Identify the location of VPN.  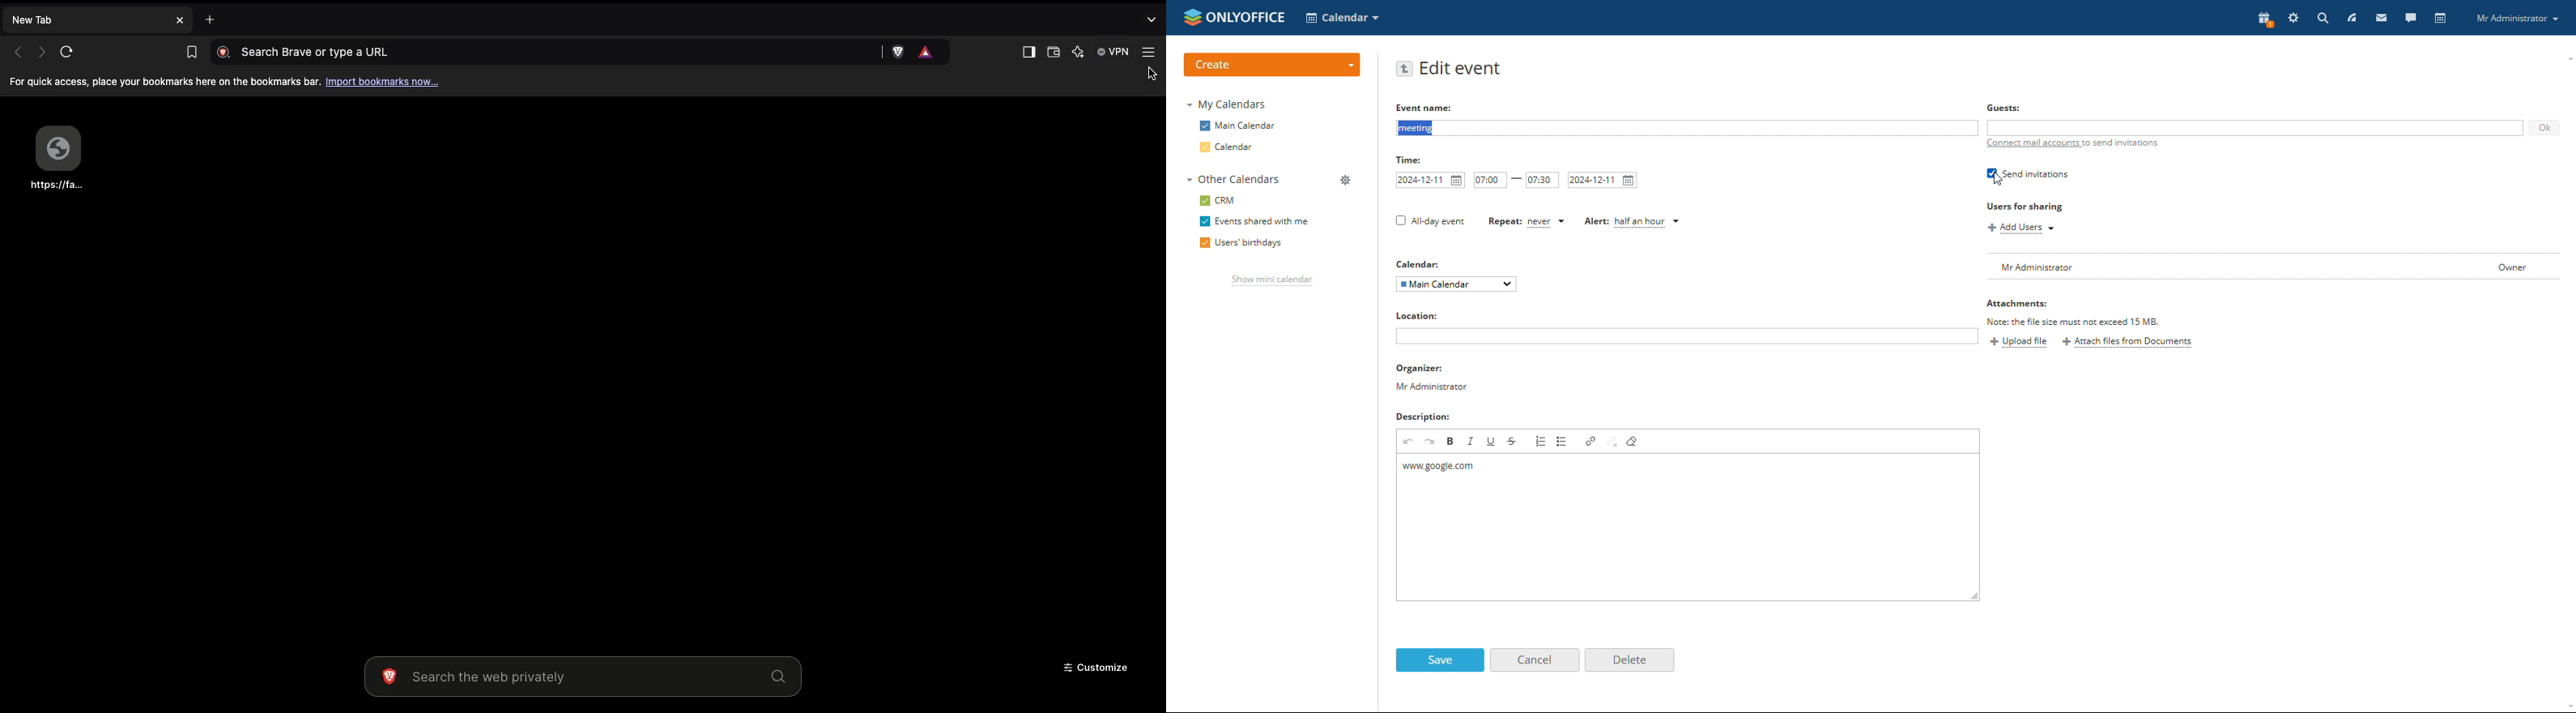
(1111, 52).